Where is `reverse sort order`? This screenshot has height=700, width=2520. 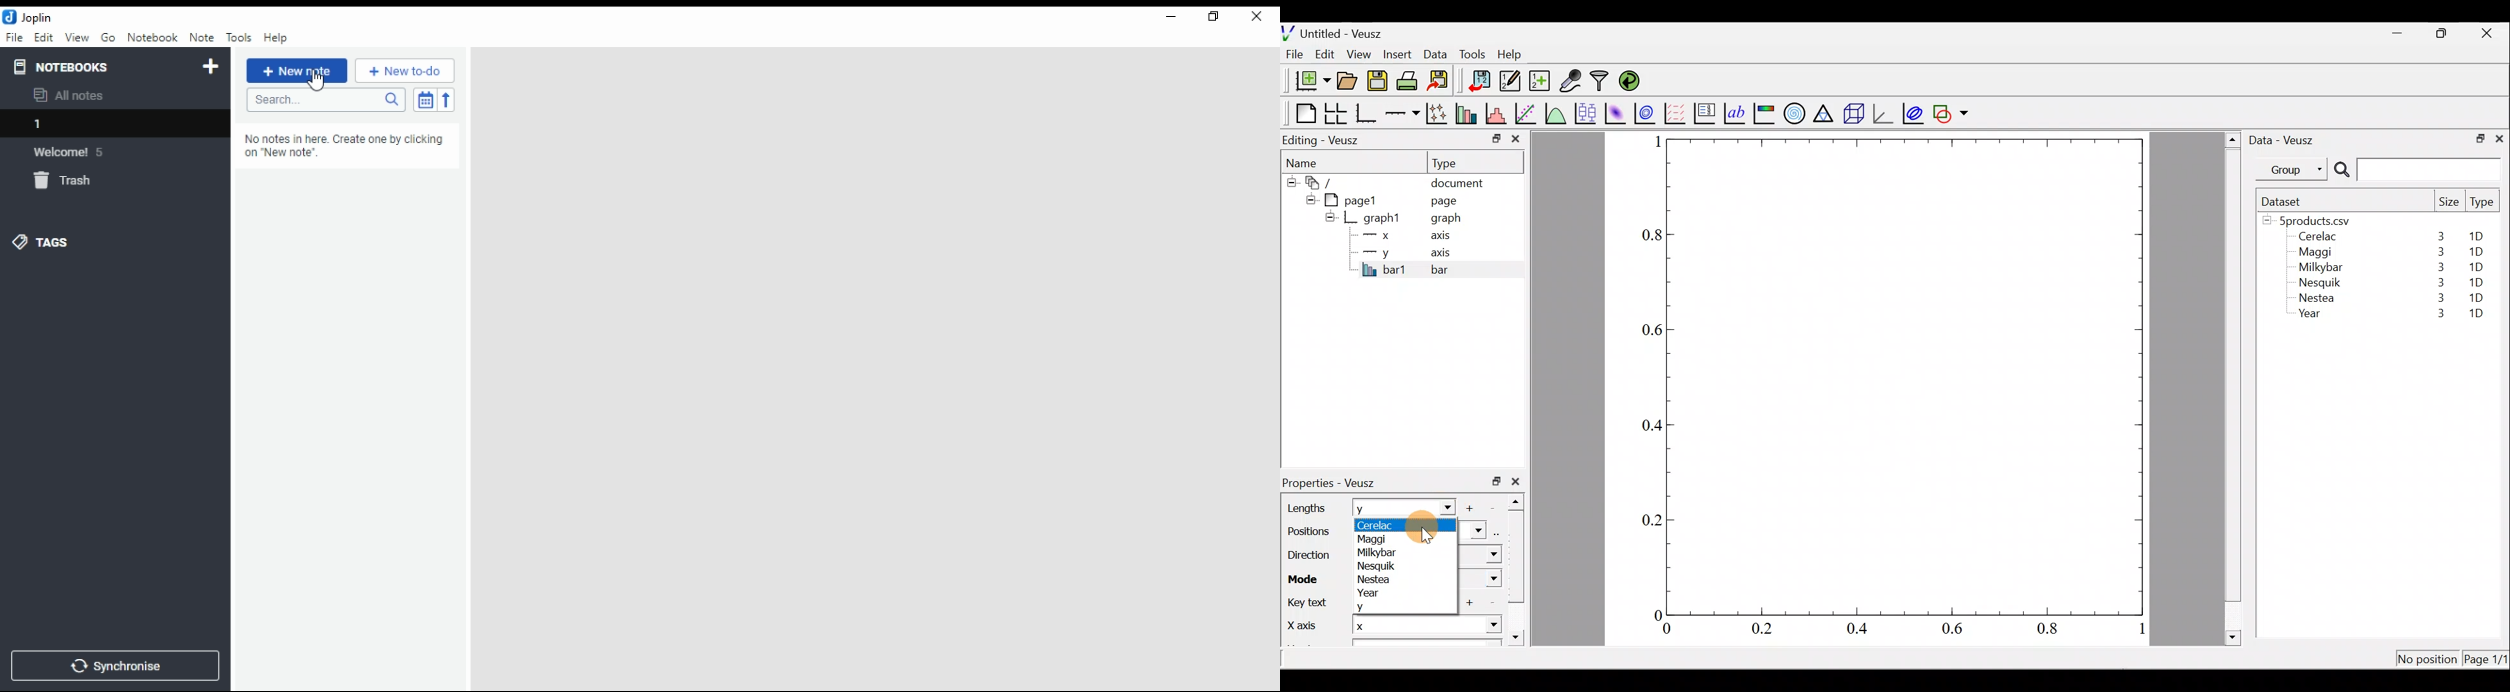
reverse sort order is located at coordinates (448, 99).